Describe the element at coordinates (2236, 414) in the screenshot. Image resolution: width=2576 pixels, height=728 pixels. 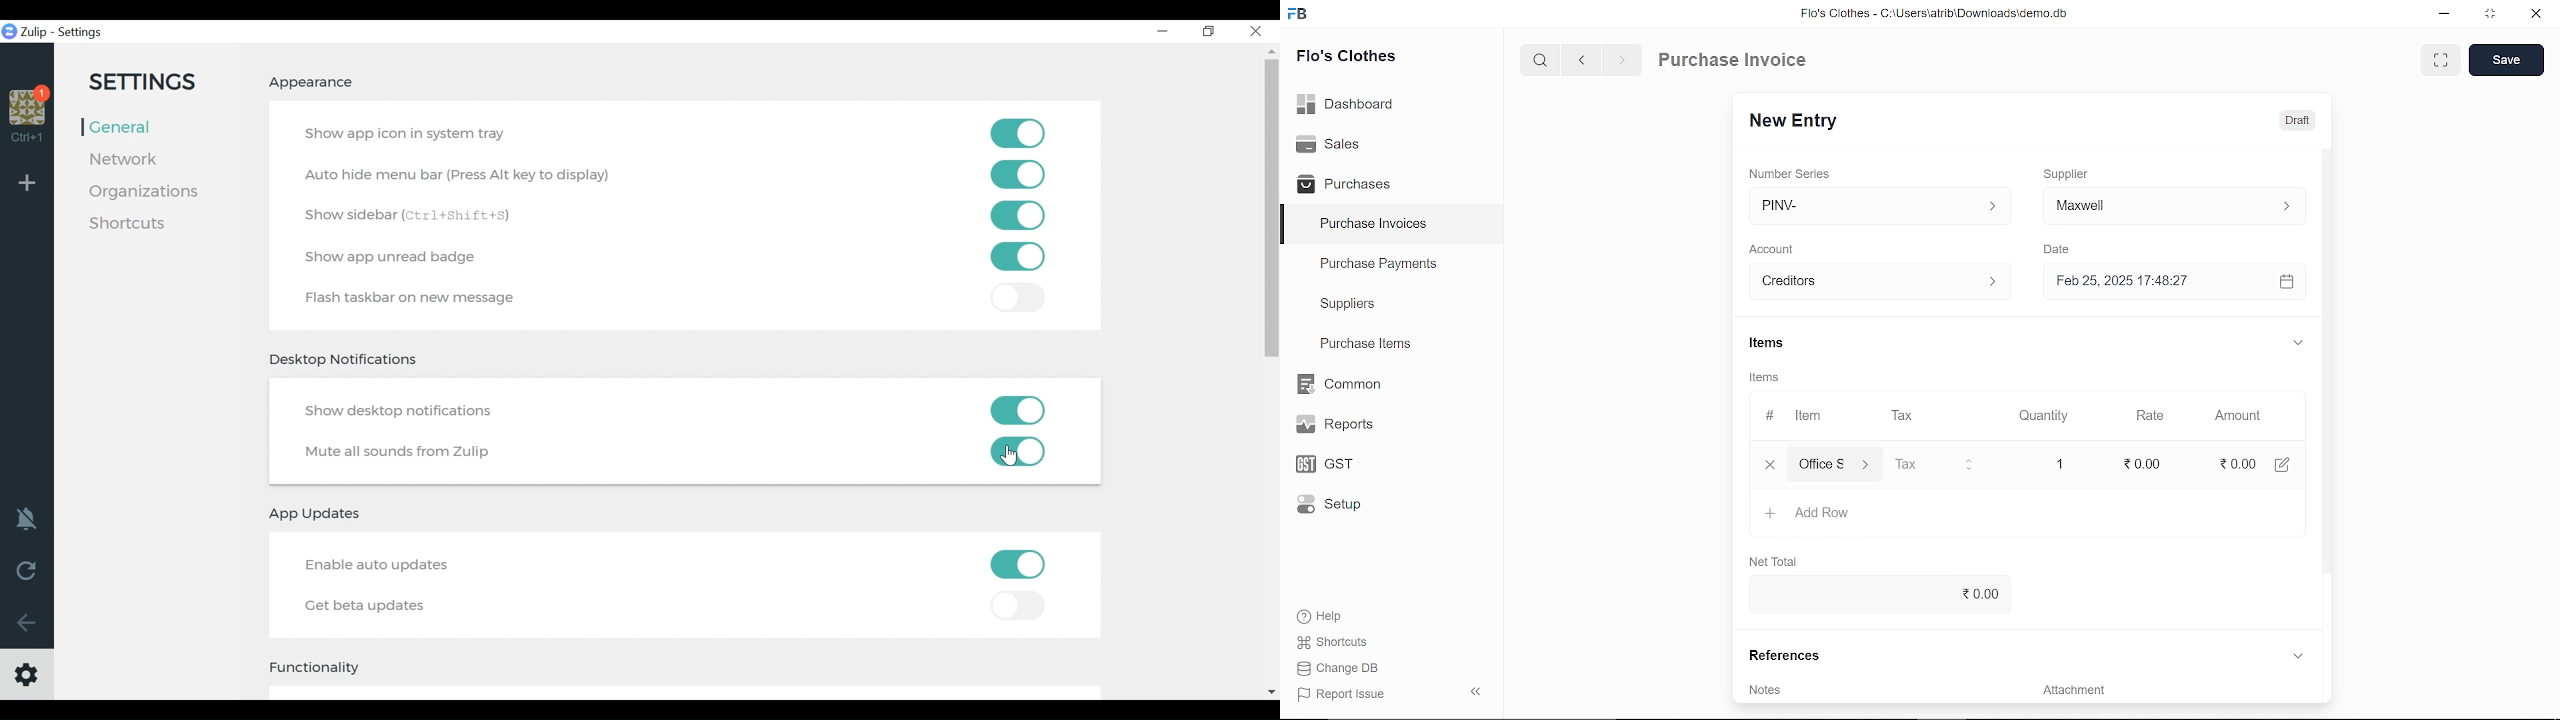
I see `Amount` at that location.